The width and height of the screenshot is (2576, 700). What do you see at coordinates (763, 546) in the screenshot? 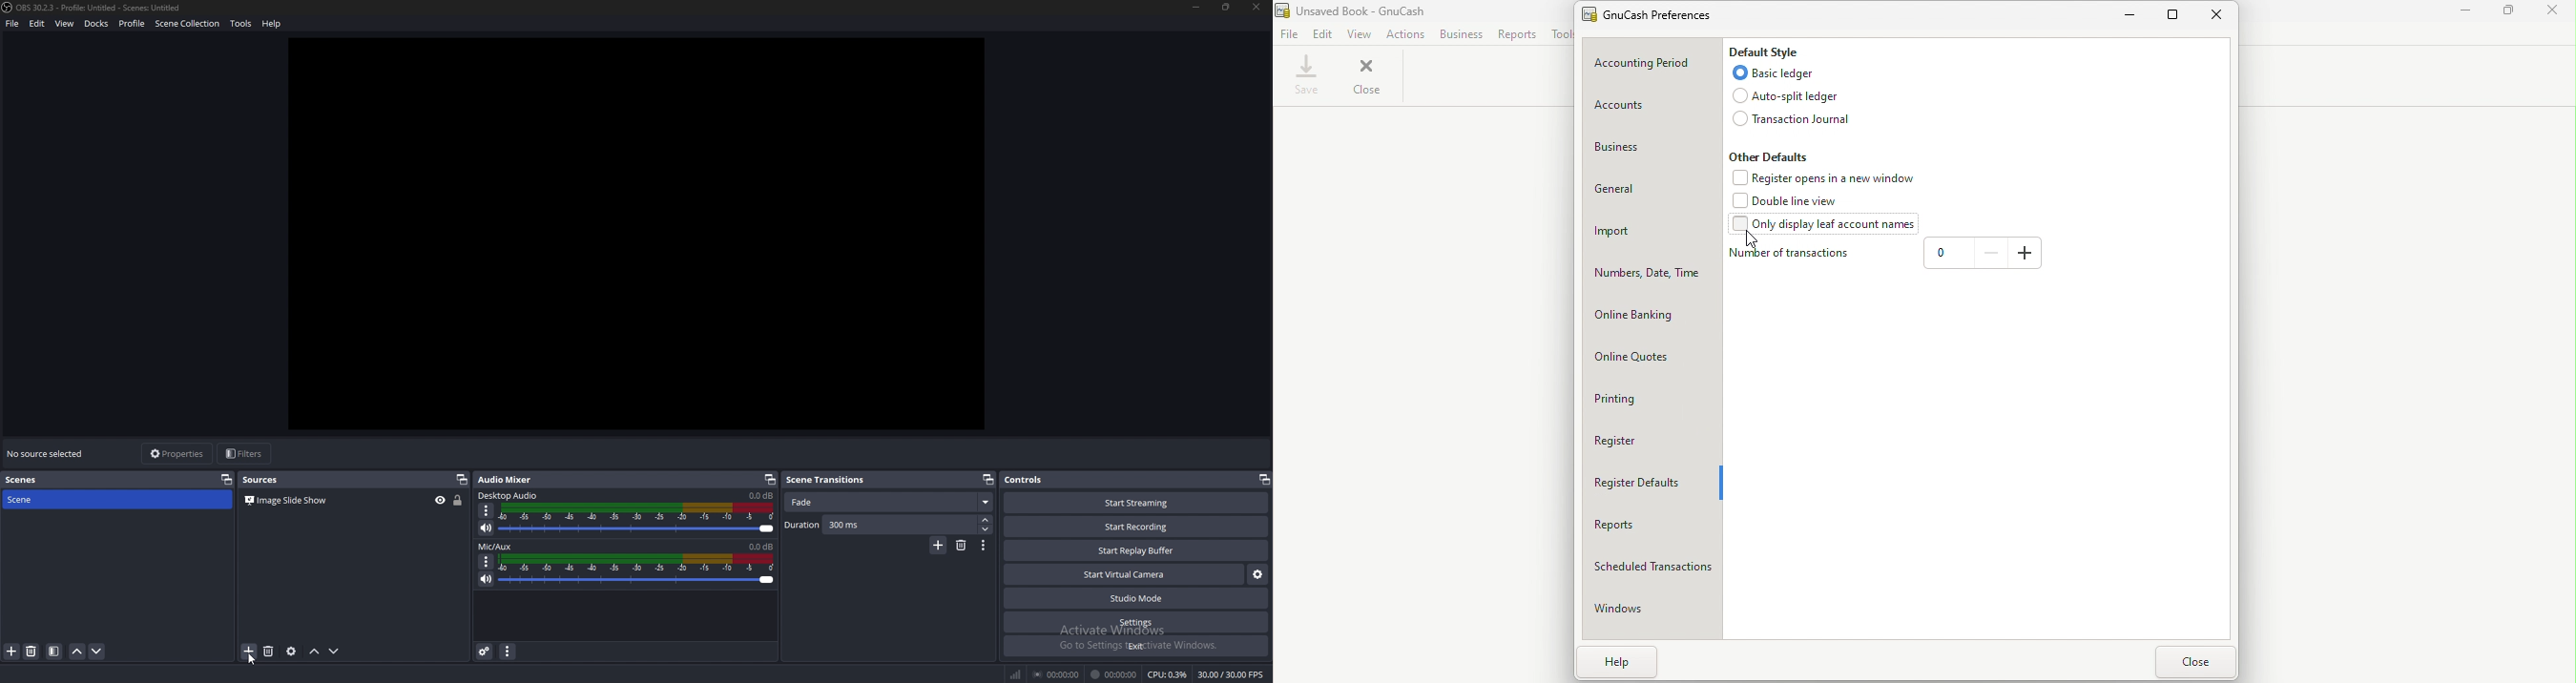
I see `volume level` at bounding box center [763, 546].